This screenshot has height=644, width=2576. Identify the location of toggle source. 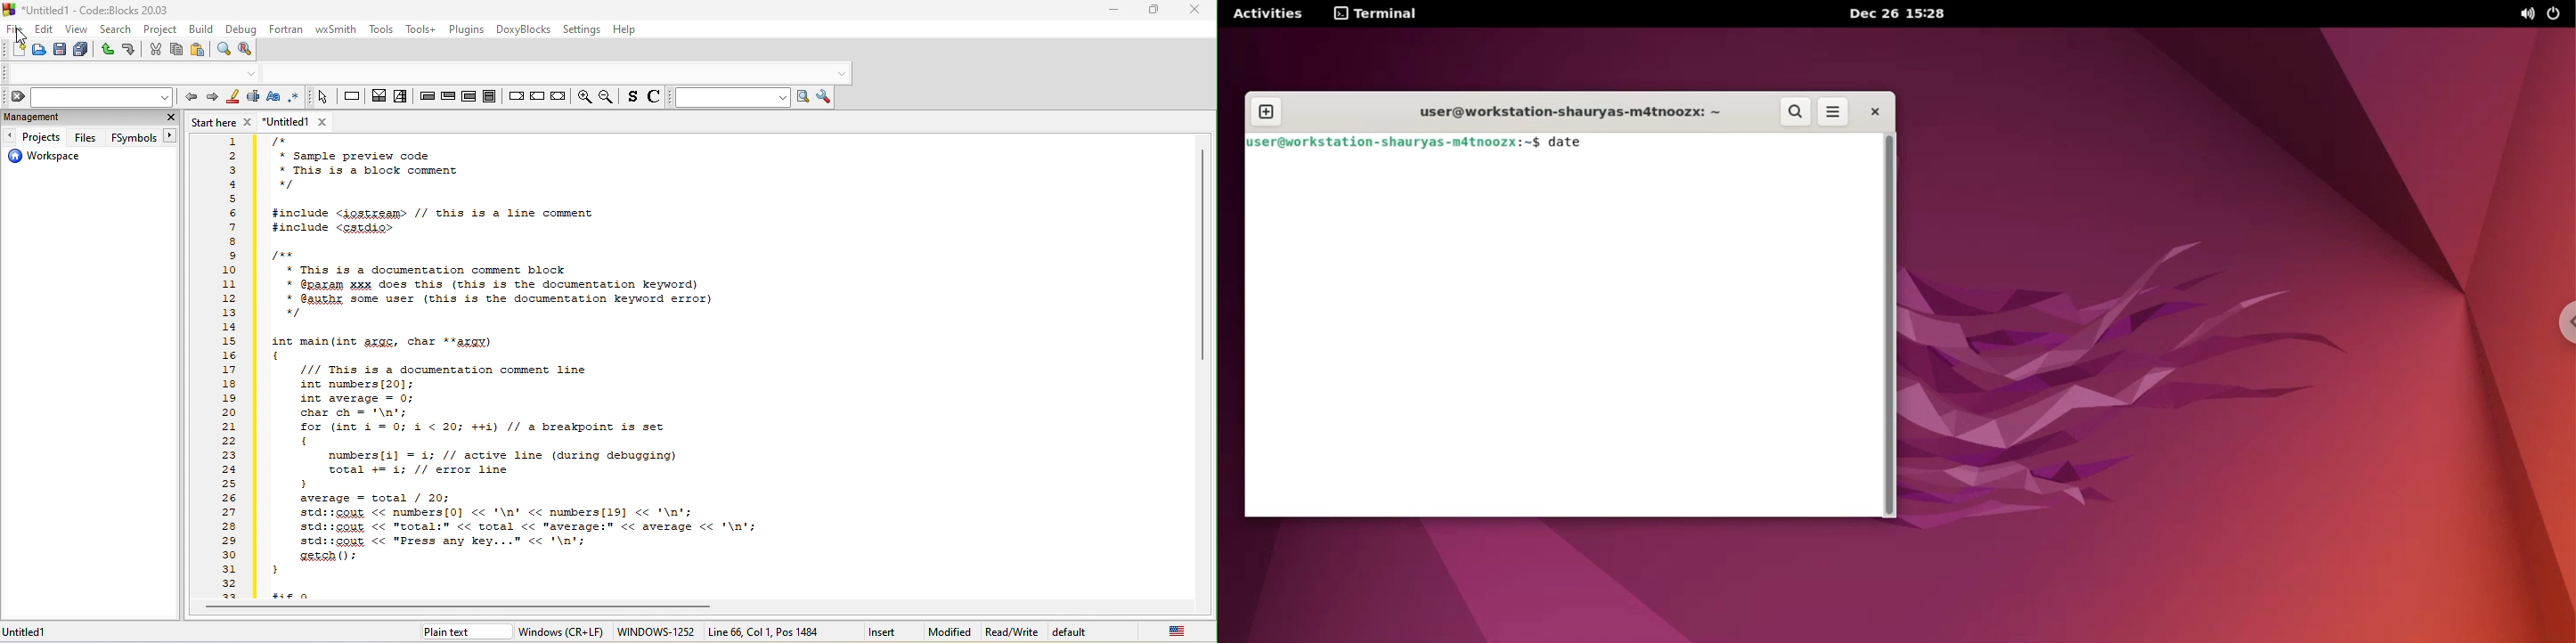
(632, 99).